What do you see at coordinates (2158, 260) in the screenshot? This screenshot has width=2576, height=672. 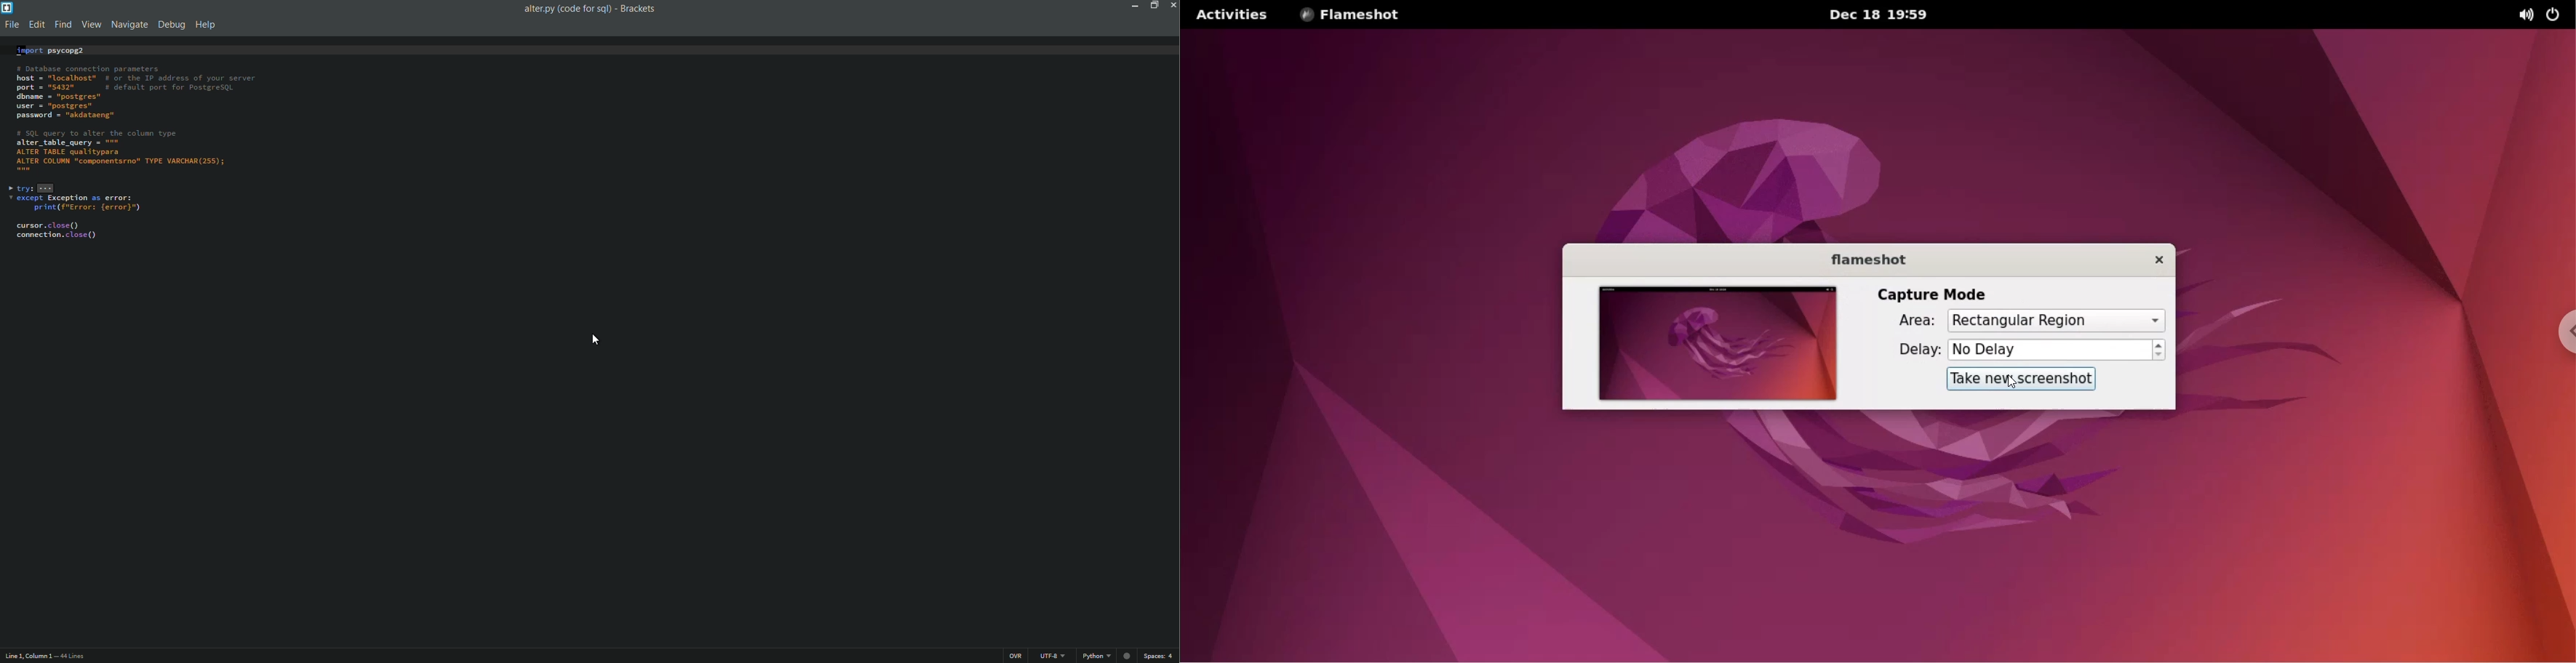 I see `close` at bounding box center [2158, 260].